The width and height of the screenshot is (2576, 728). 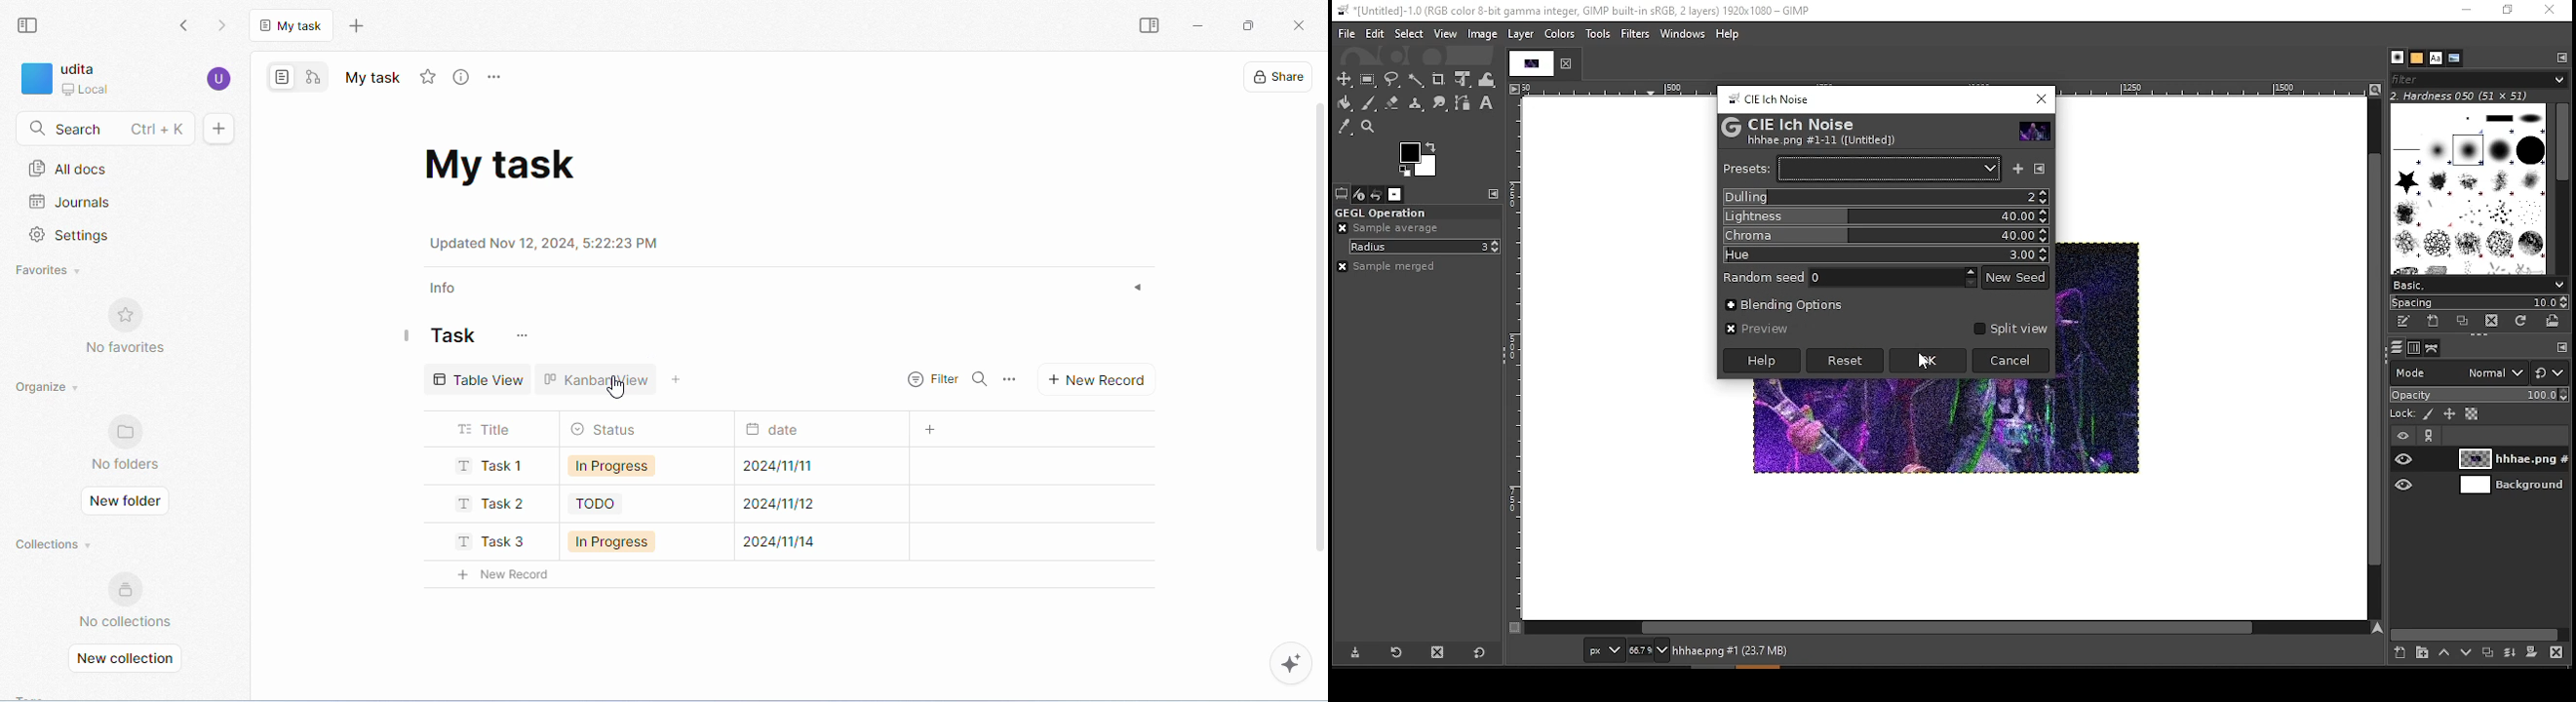 What do you see at coordinates (2017, 168) in the screenshot?
I see `save current as named preset` at bounding box center [2017, 168].